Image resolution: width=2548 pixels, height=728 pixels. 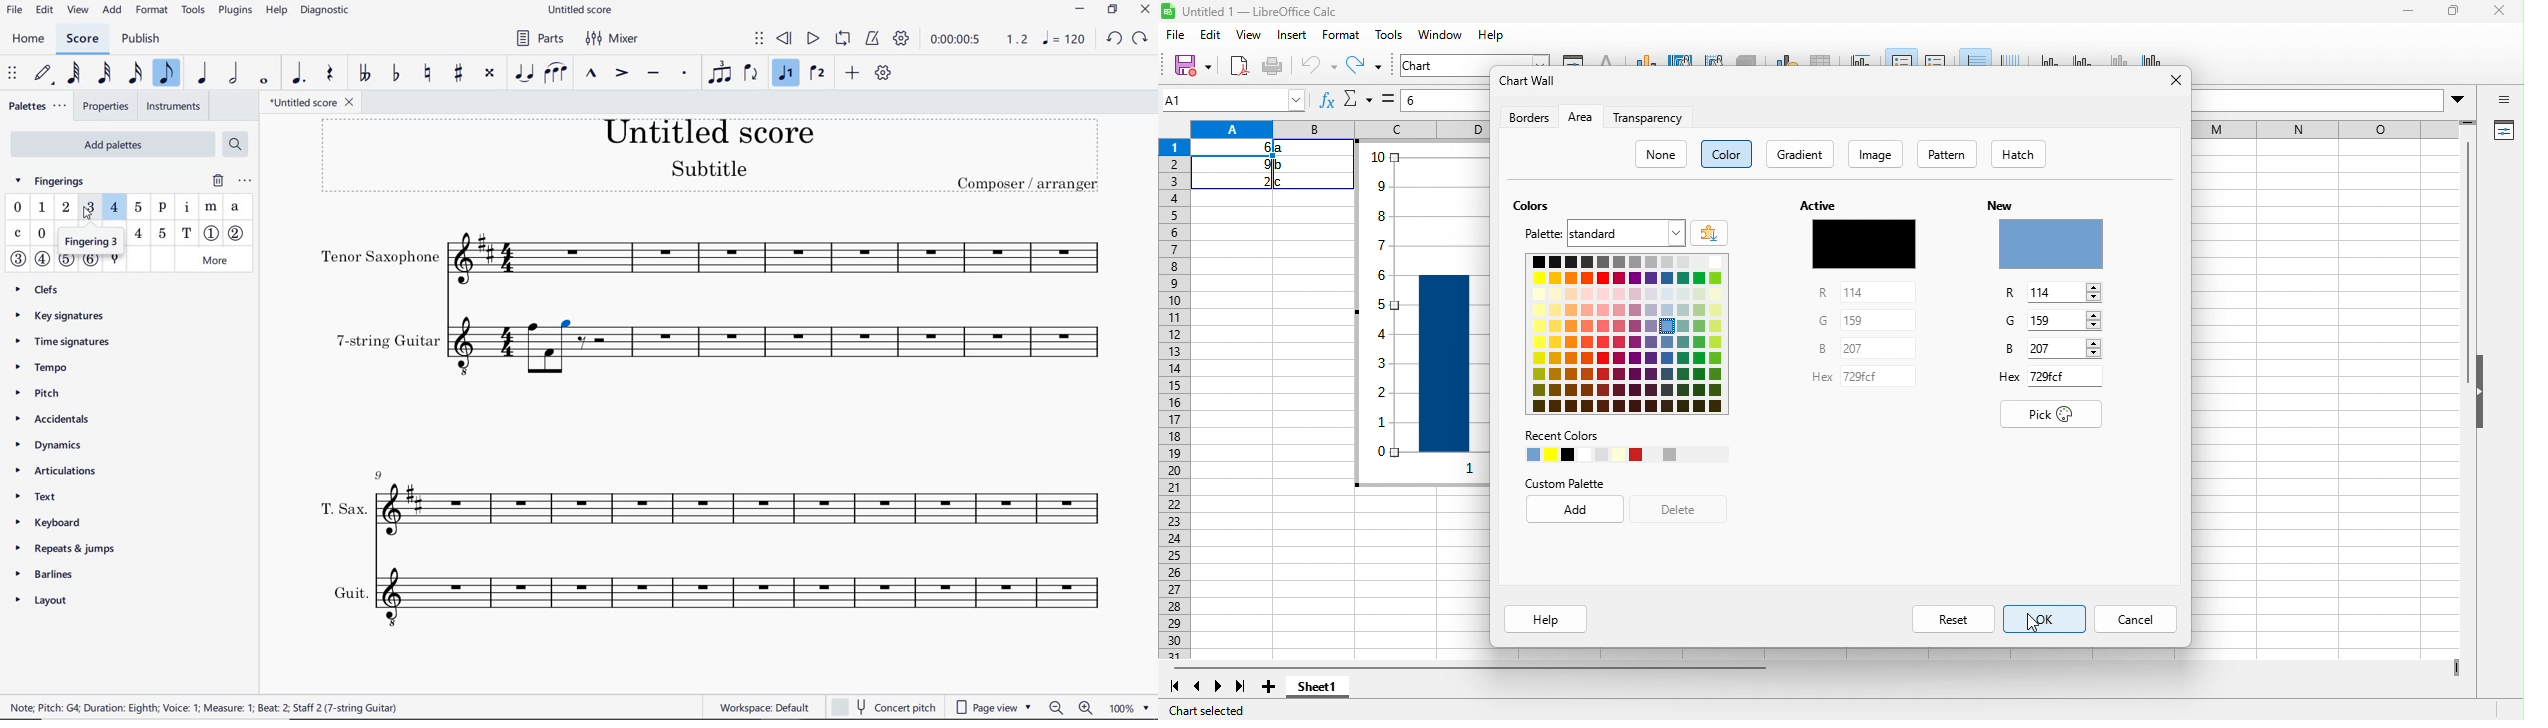 What do you see at coordinates (1326, 101) in the screenshot?
I see `function wizard` at bounding box center [1326, 101].